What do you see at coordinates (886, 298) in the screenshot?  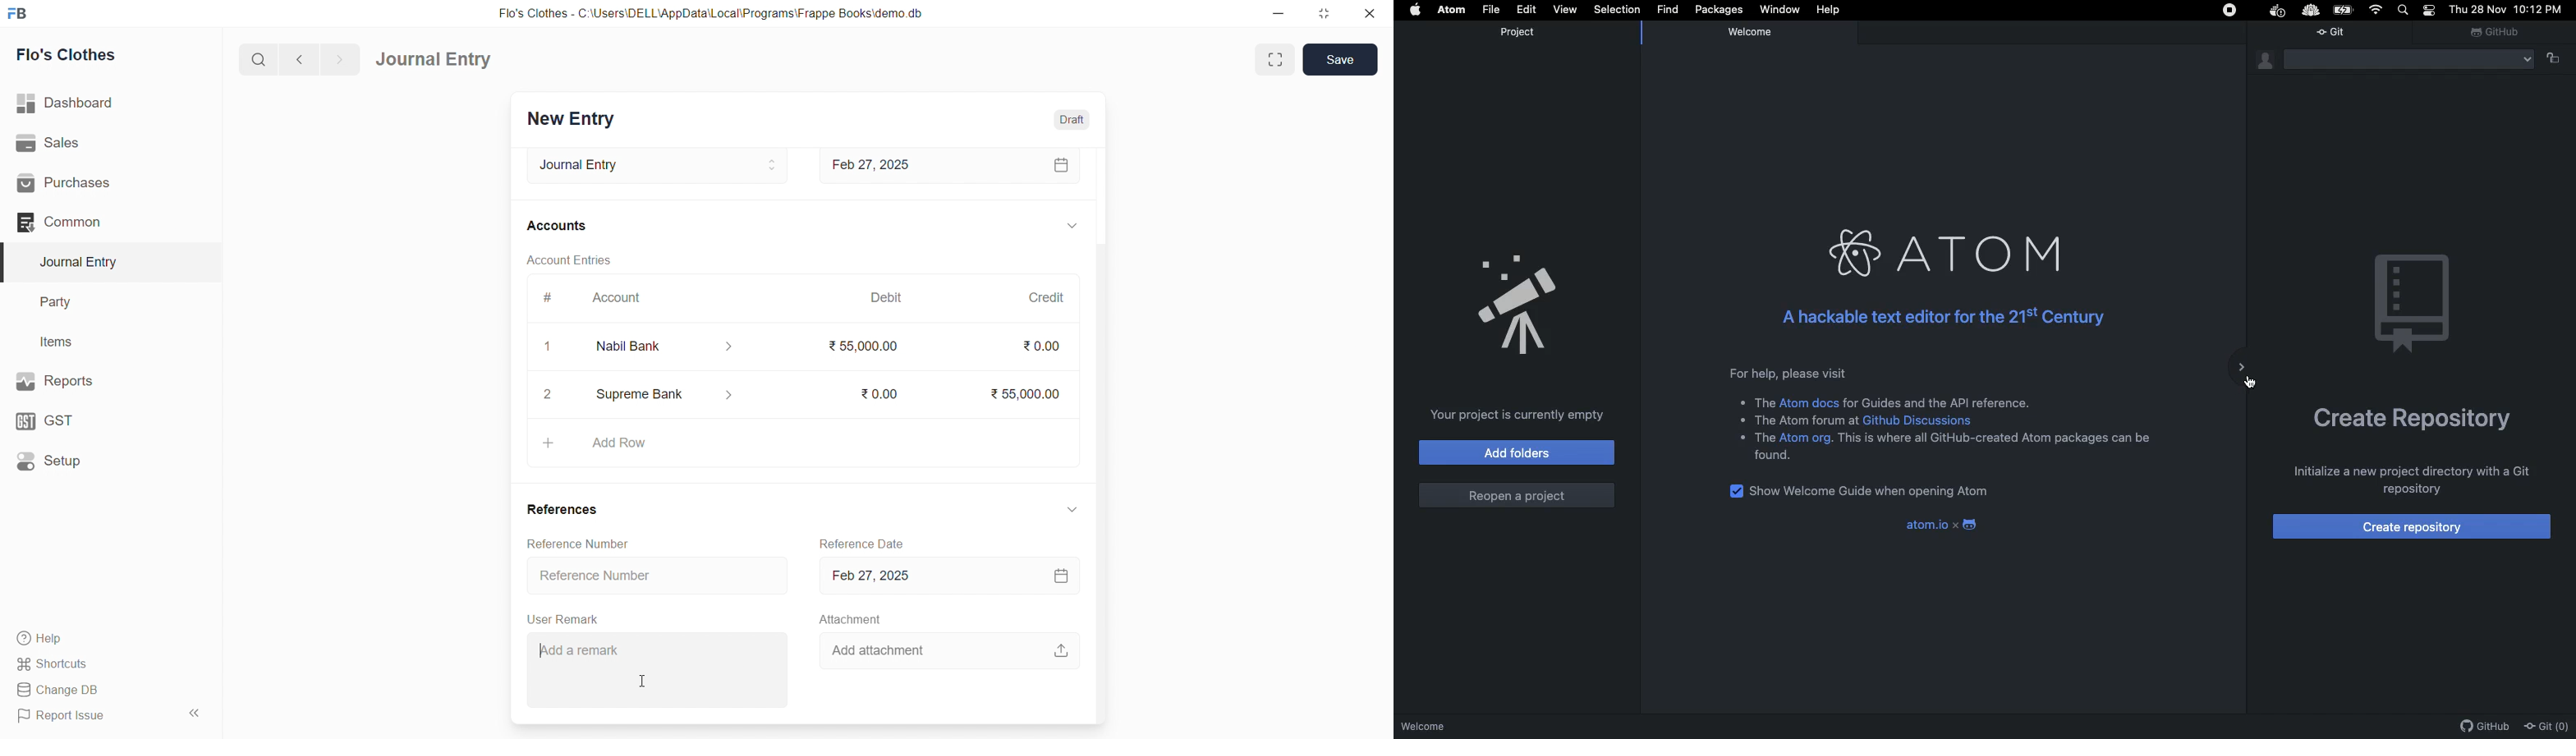 I see `Debit` at bounding box center [886, 298].